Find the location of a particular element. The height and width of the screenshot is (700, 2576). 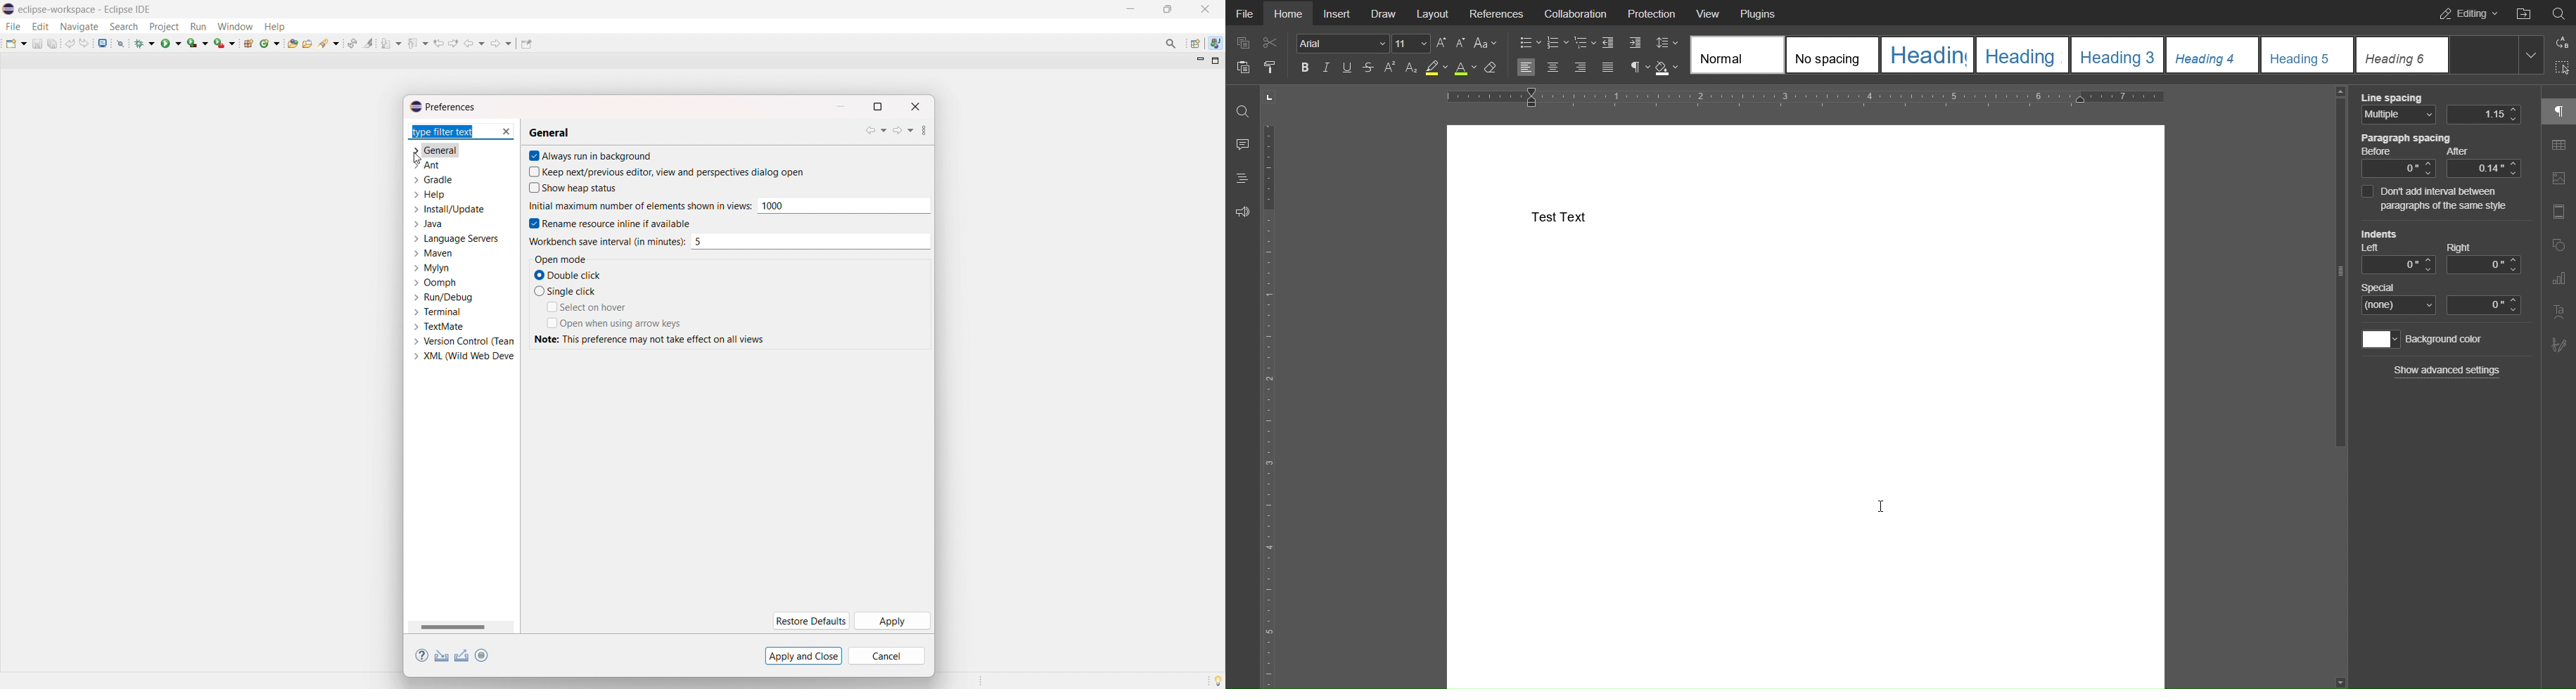

Checkbox is located at coordinates (531, 171).